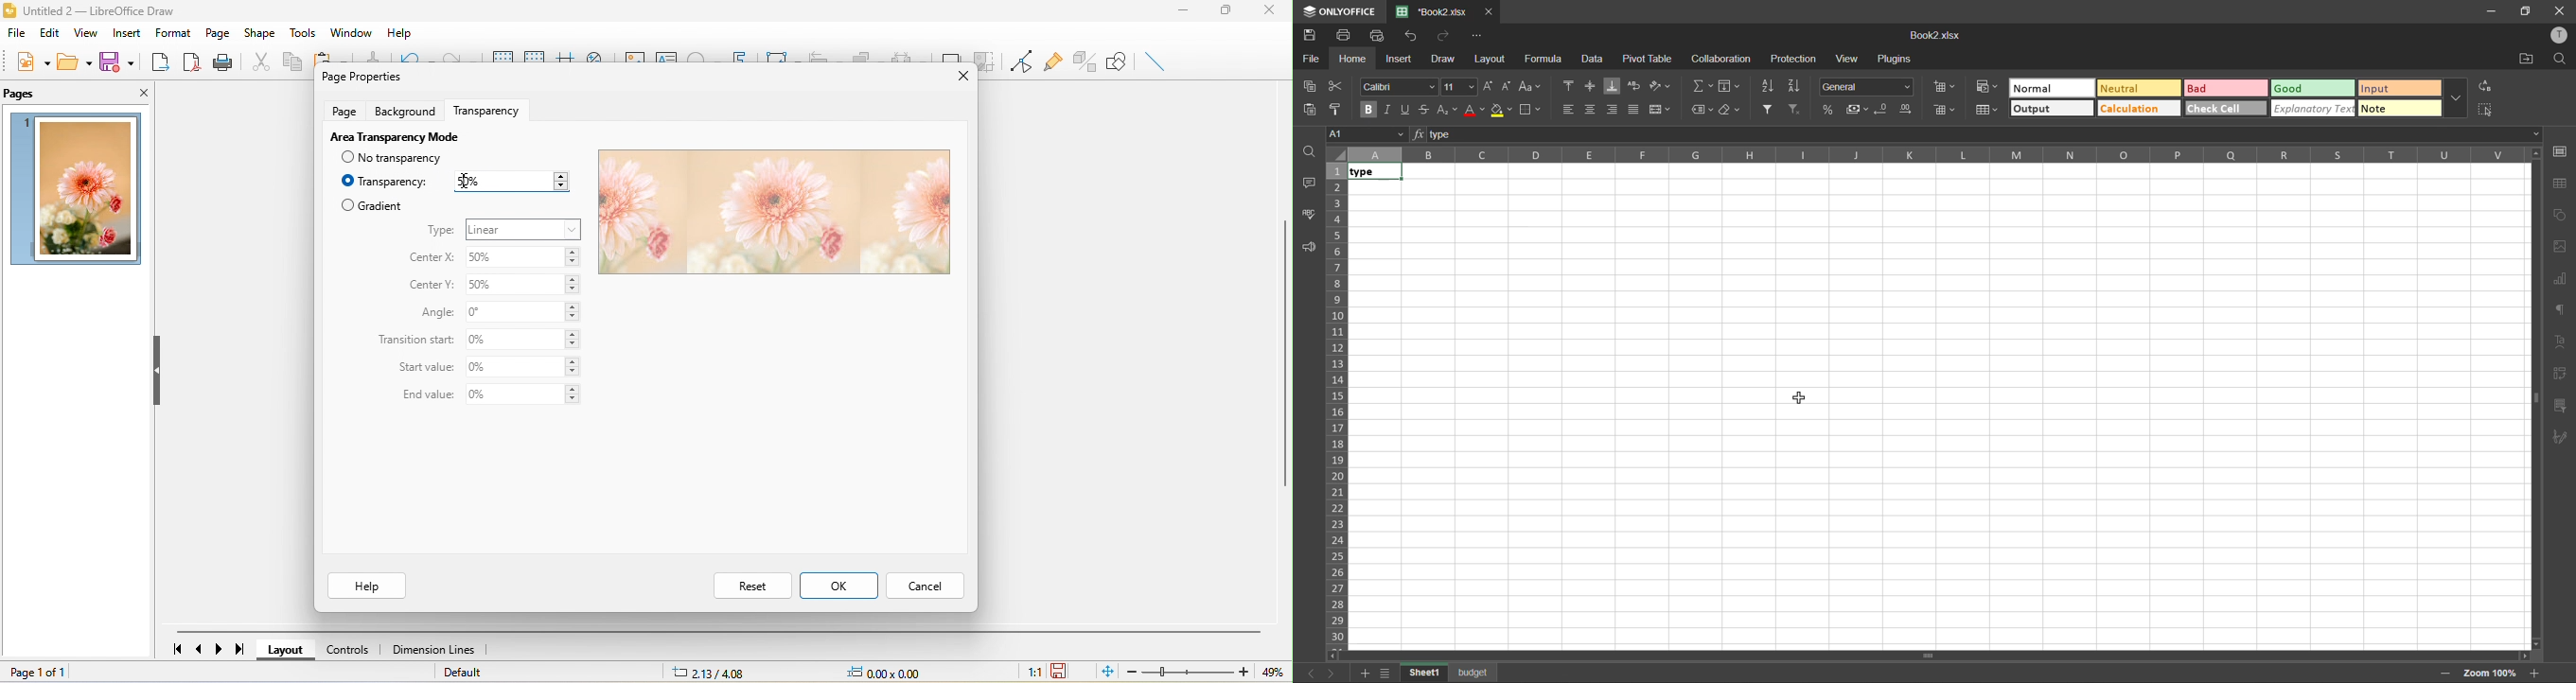  Describe the element at coordinates (2528, 60) in the screenshot. I see `open location` at that location.